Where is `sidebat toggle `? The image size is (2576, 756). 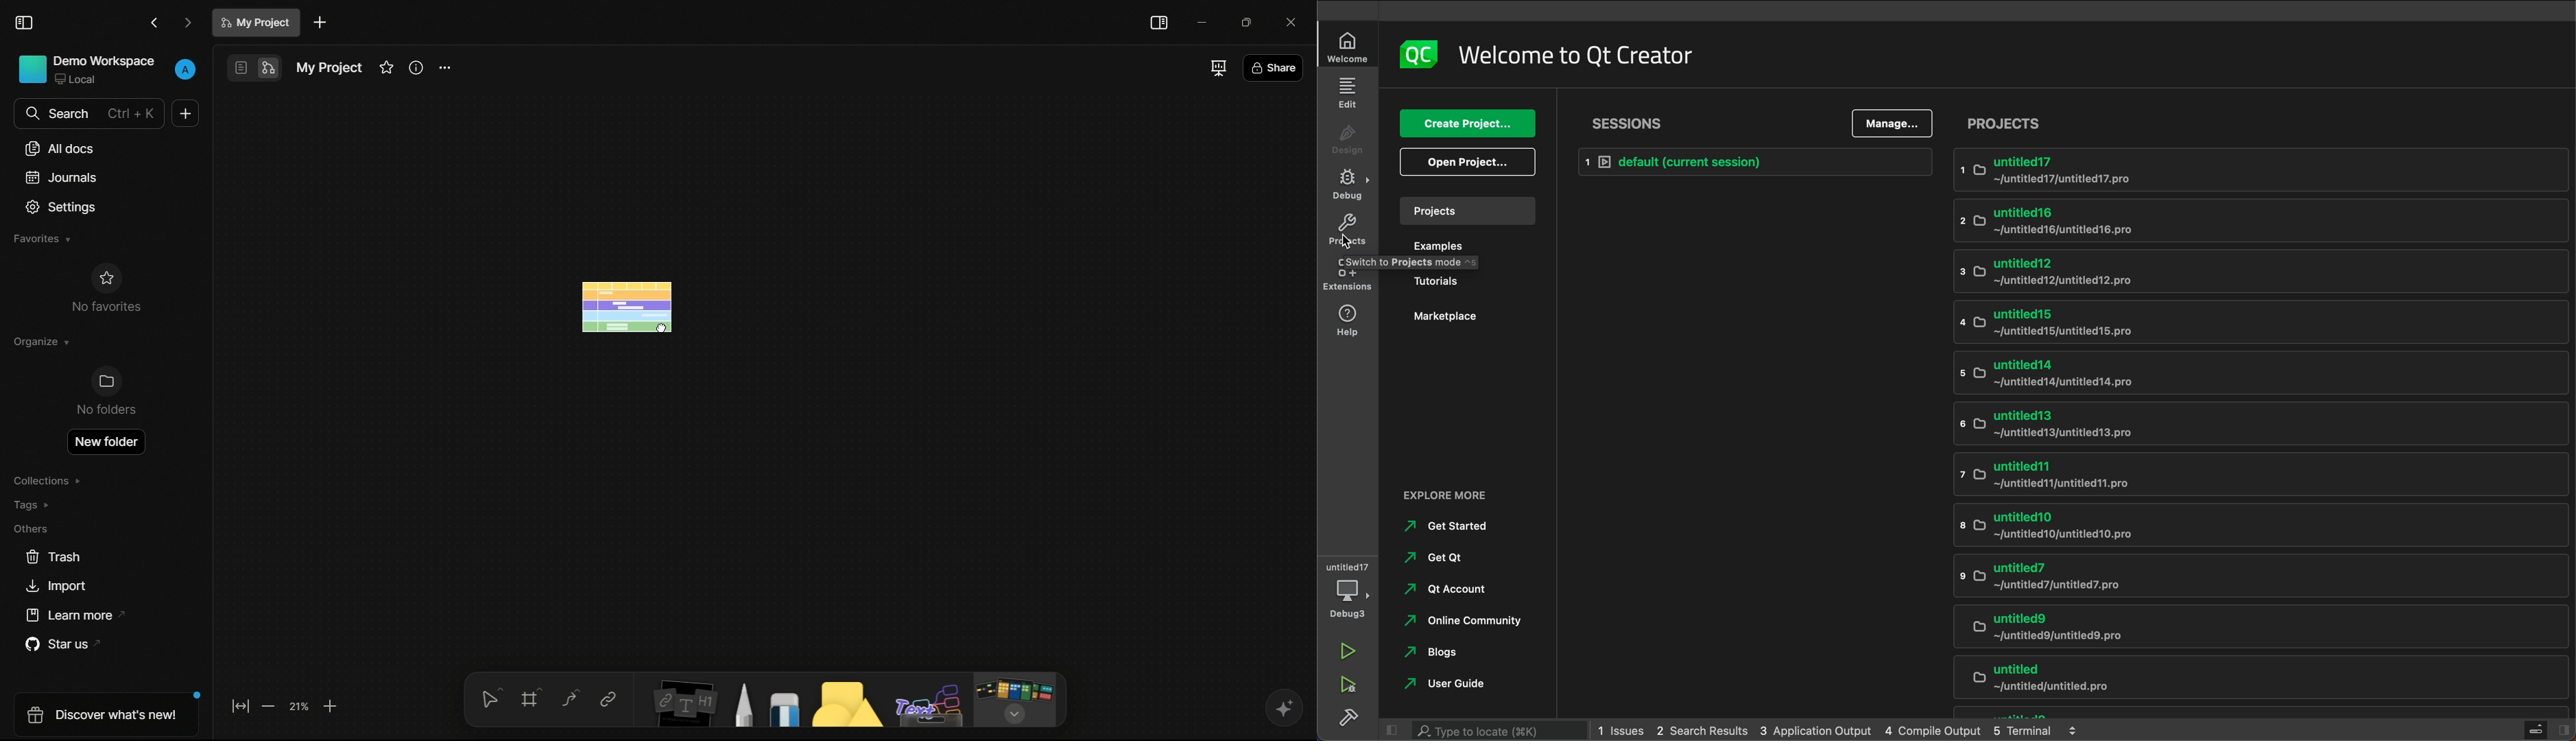 sidebat toggle  is located at coordinates (2545, 728).